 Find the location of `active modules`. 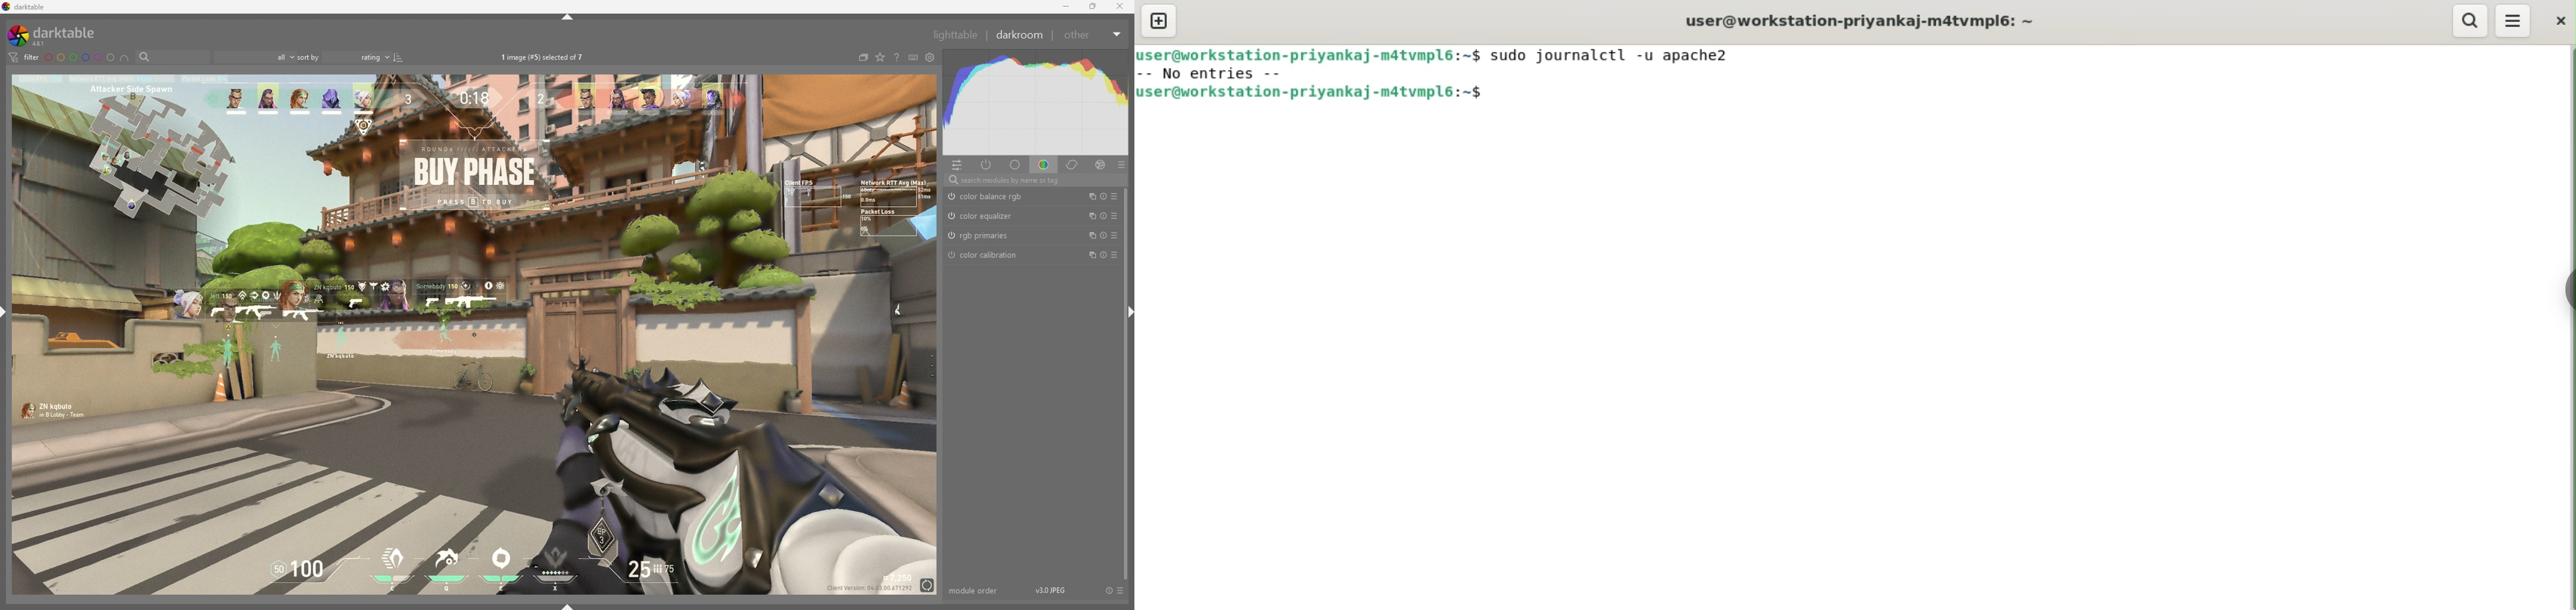

active modules is located at coordinates (987, 165).